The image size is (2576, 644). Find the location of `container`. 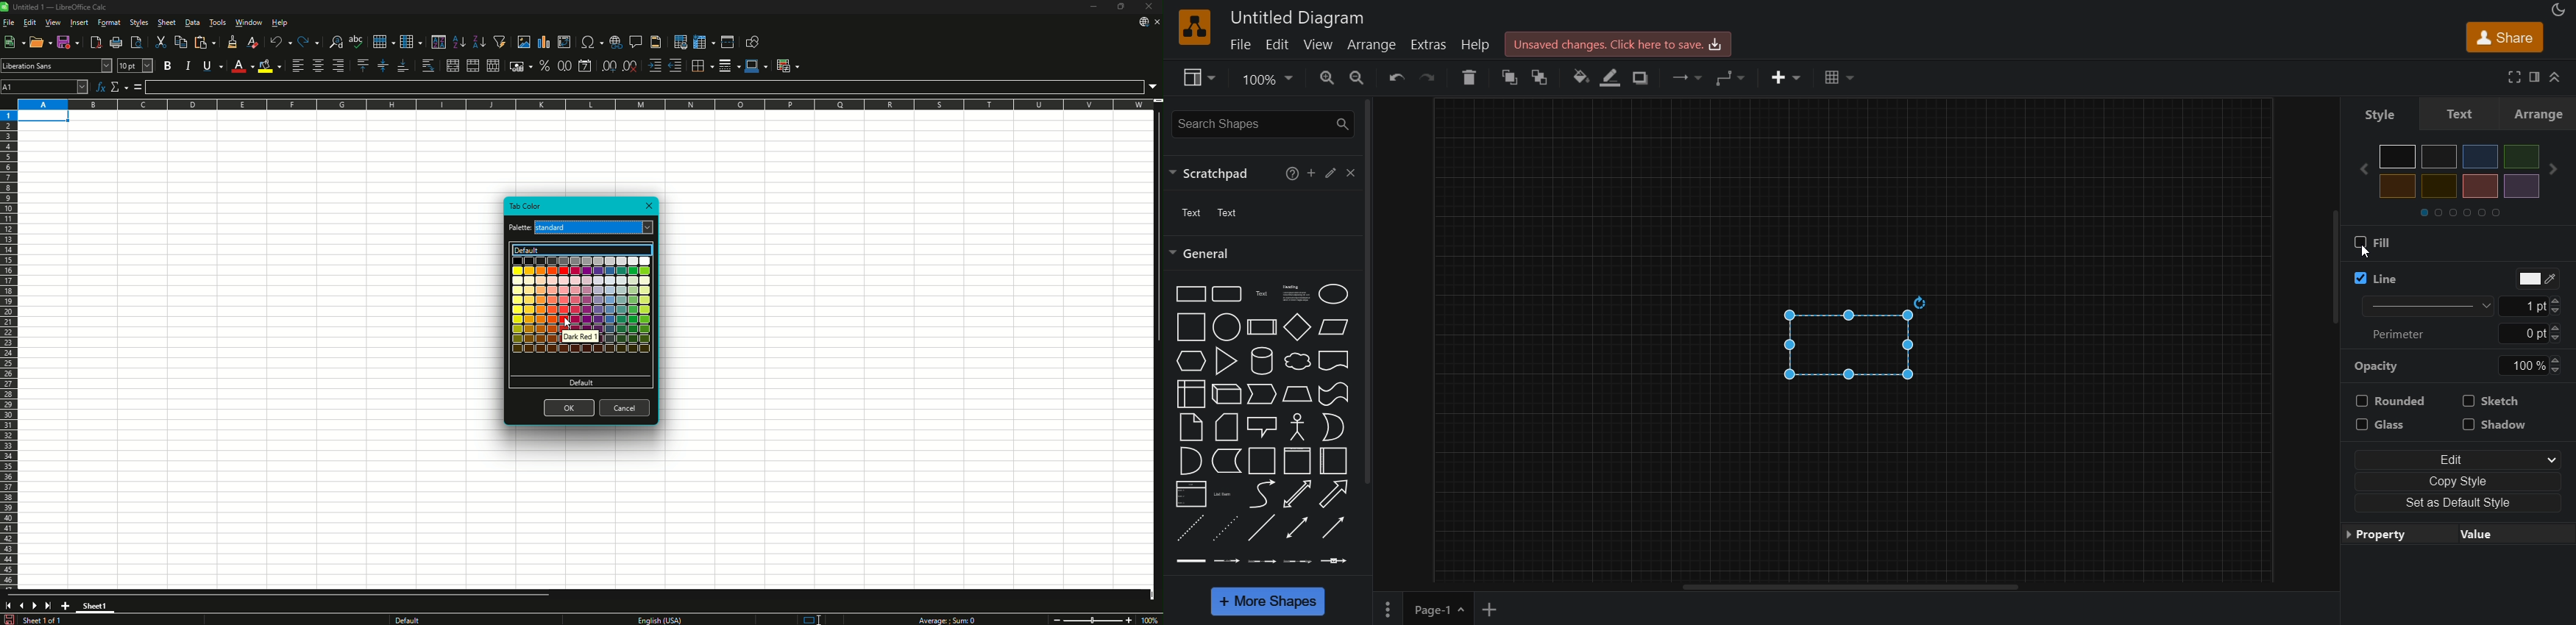

container is located at coordinates (1262, 461).